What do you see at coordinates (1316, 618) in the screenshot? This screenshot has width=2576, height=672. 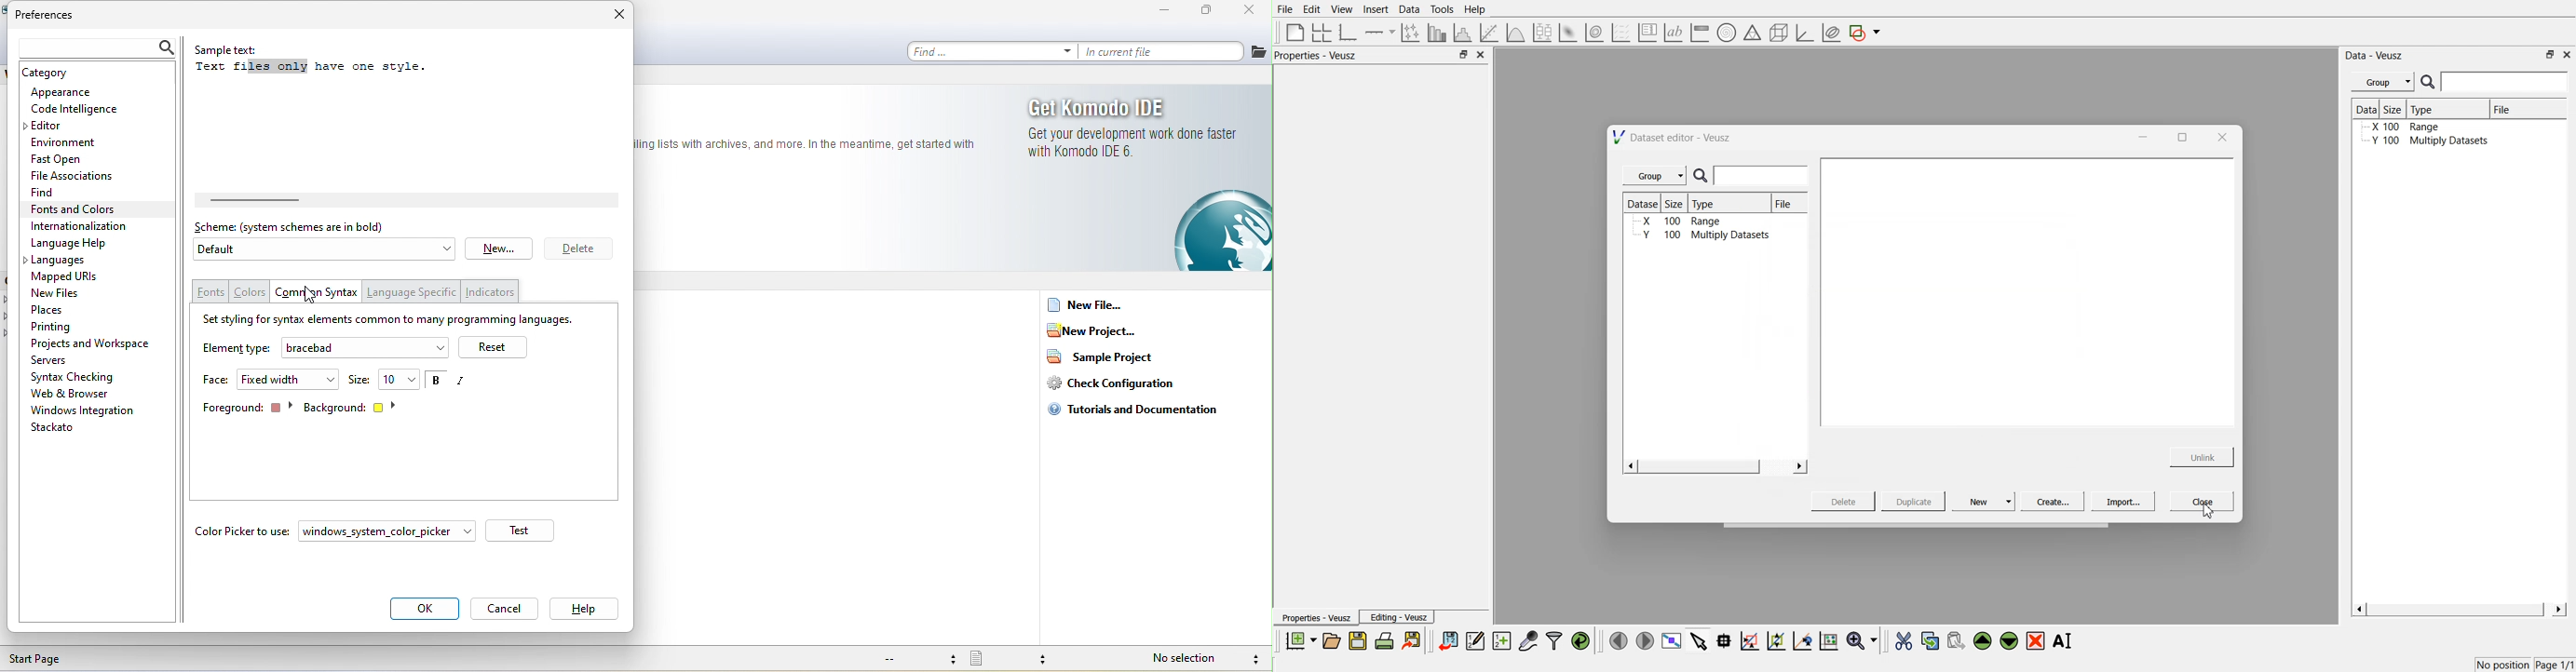 I see `Properties - Veusz` at bounding box center [1316, 618].